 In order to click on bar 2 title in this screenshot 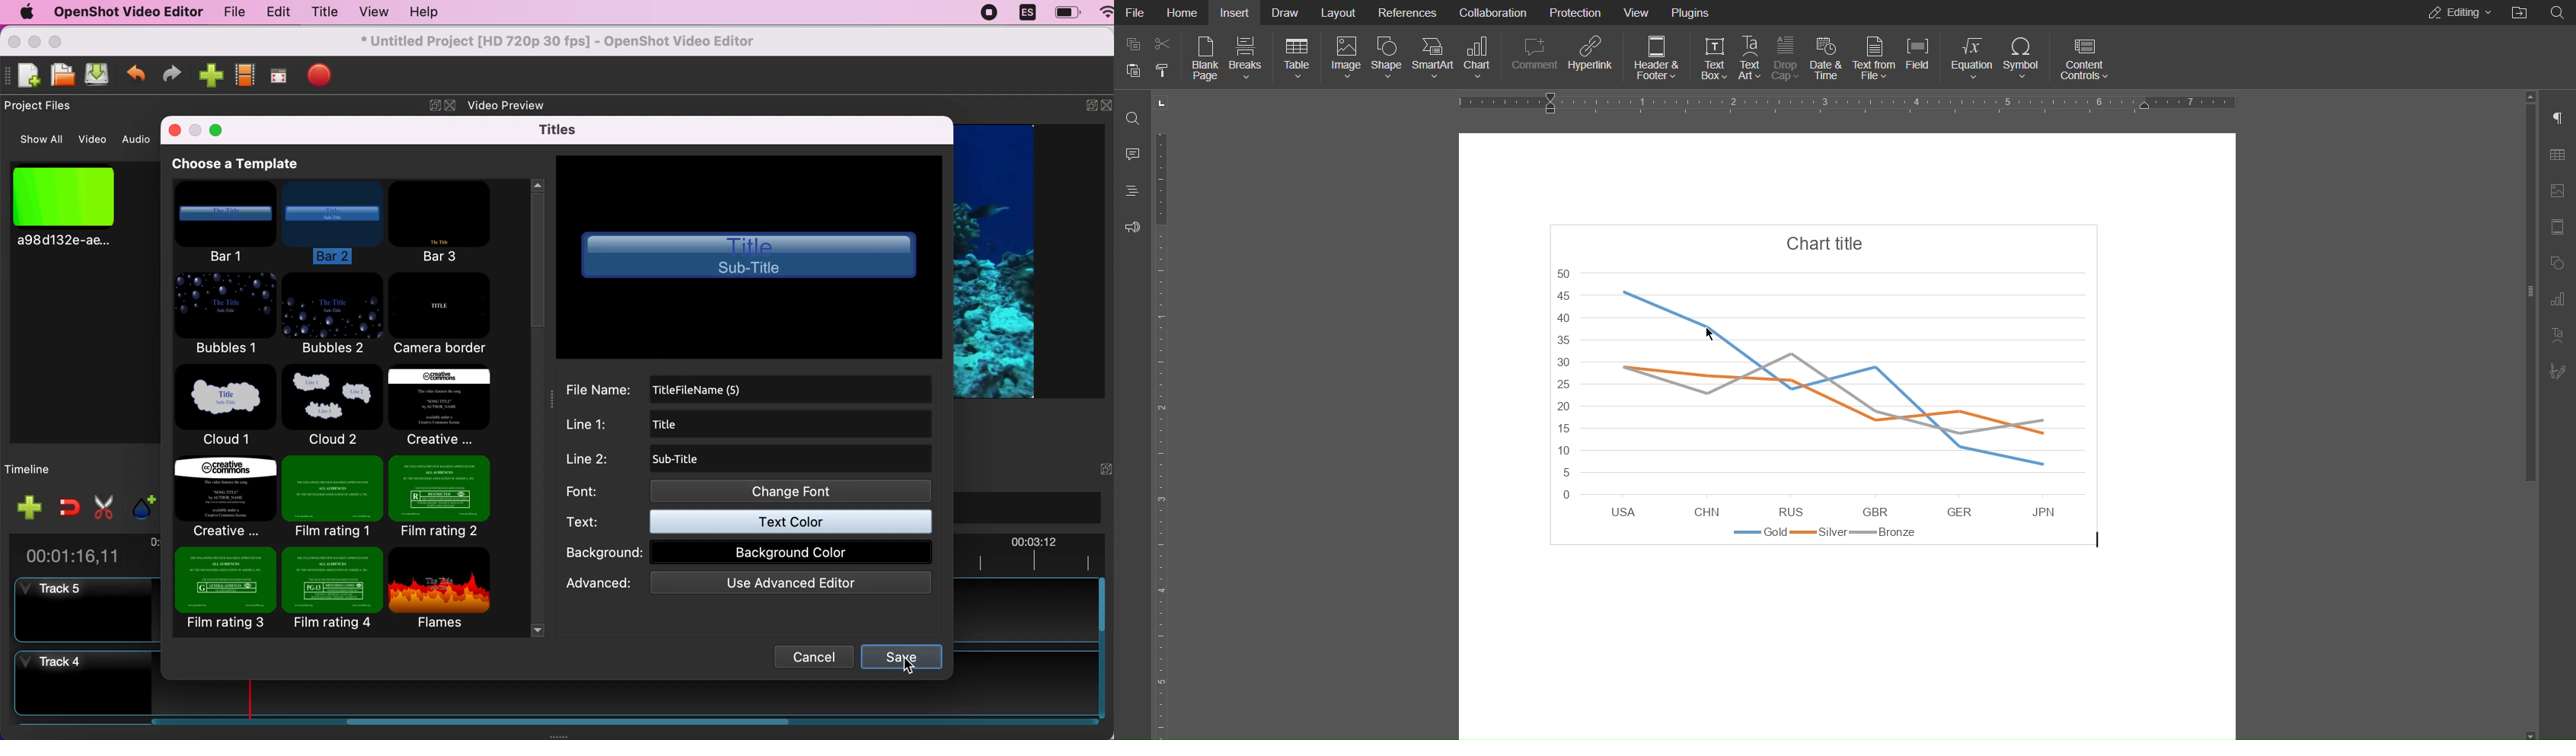, I will do `click(749, 257)`.